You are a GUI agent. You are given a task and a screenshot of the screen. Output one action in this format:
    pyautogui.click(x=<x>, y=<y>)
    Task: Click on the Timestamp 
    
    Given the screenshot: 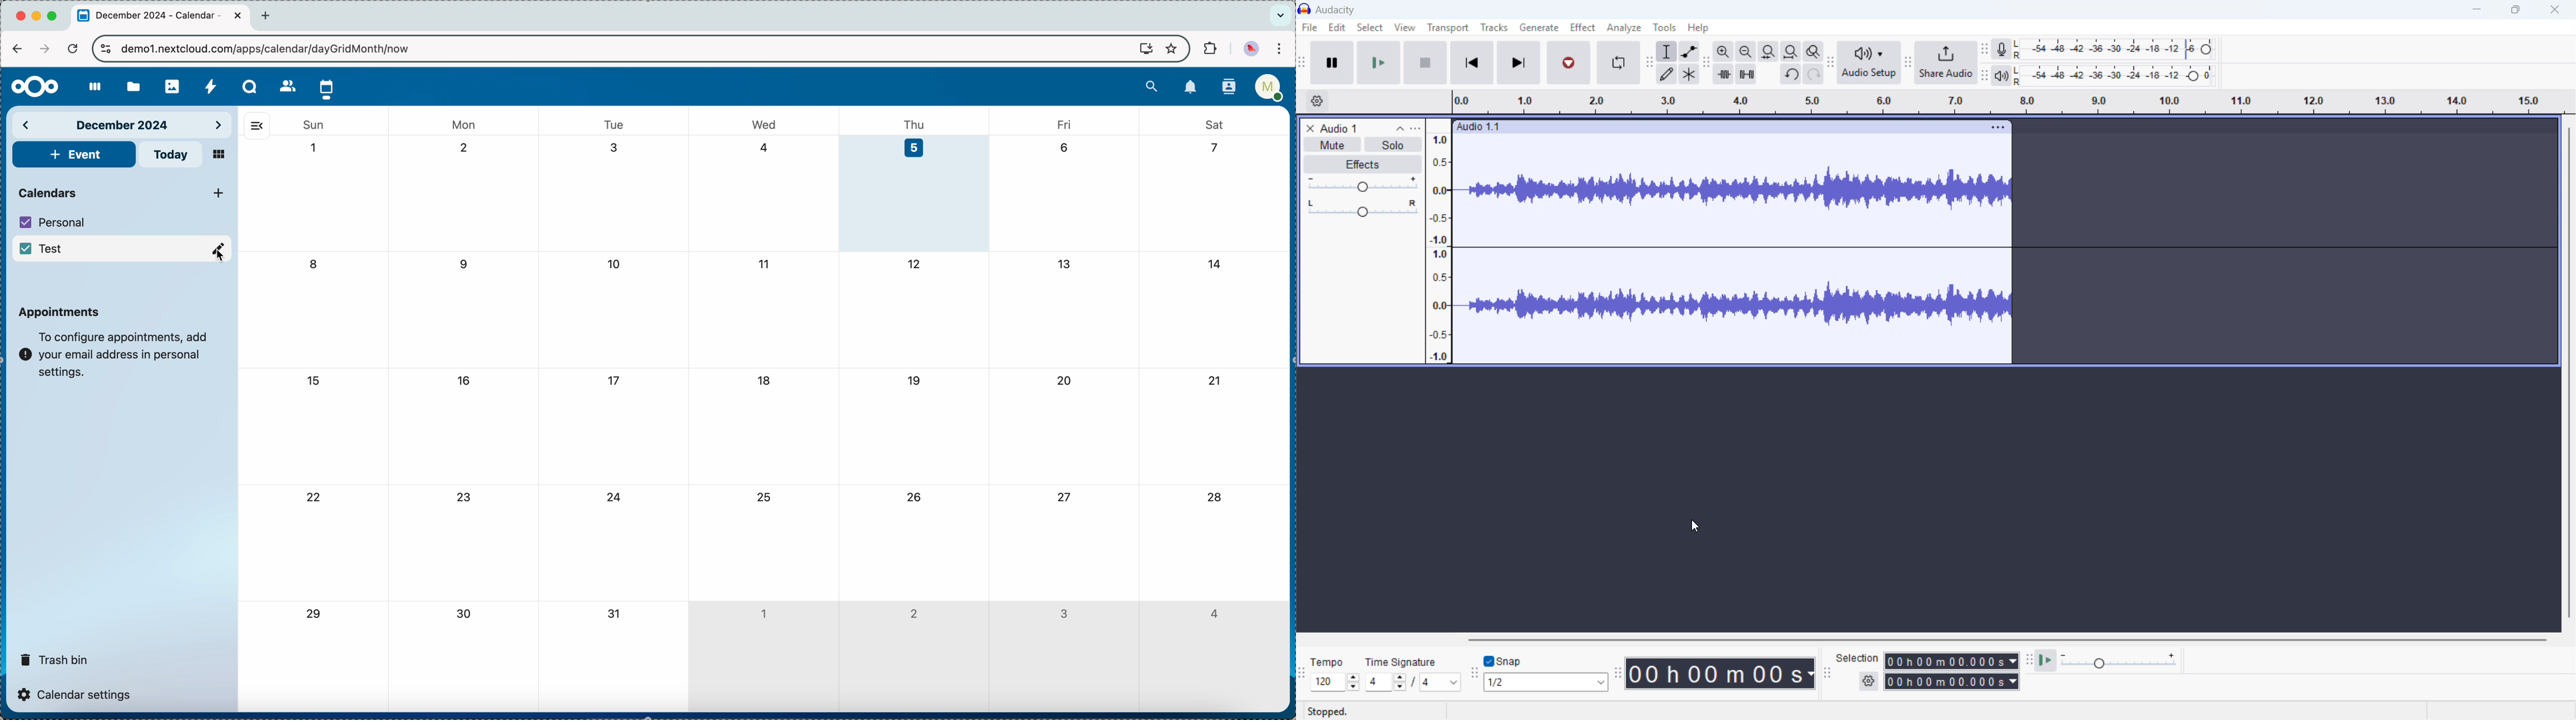 What is the action you would take?
    pyautogui.click(x=1721, y=674)
    